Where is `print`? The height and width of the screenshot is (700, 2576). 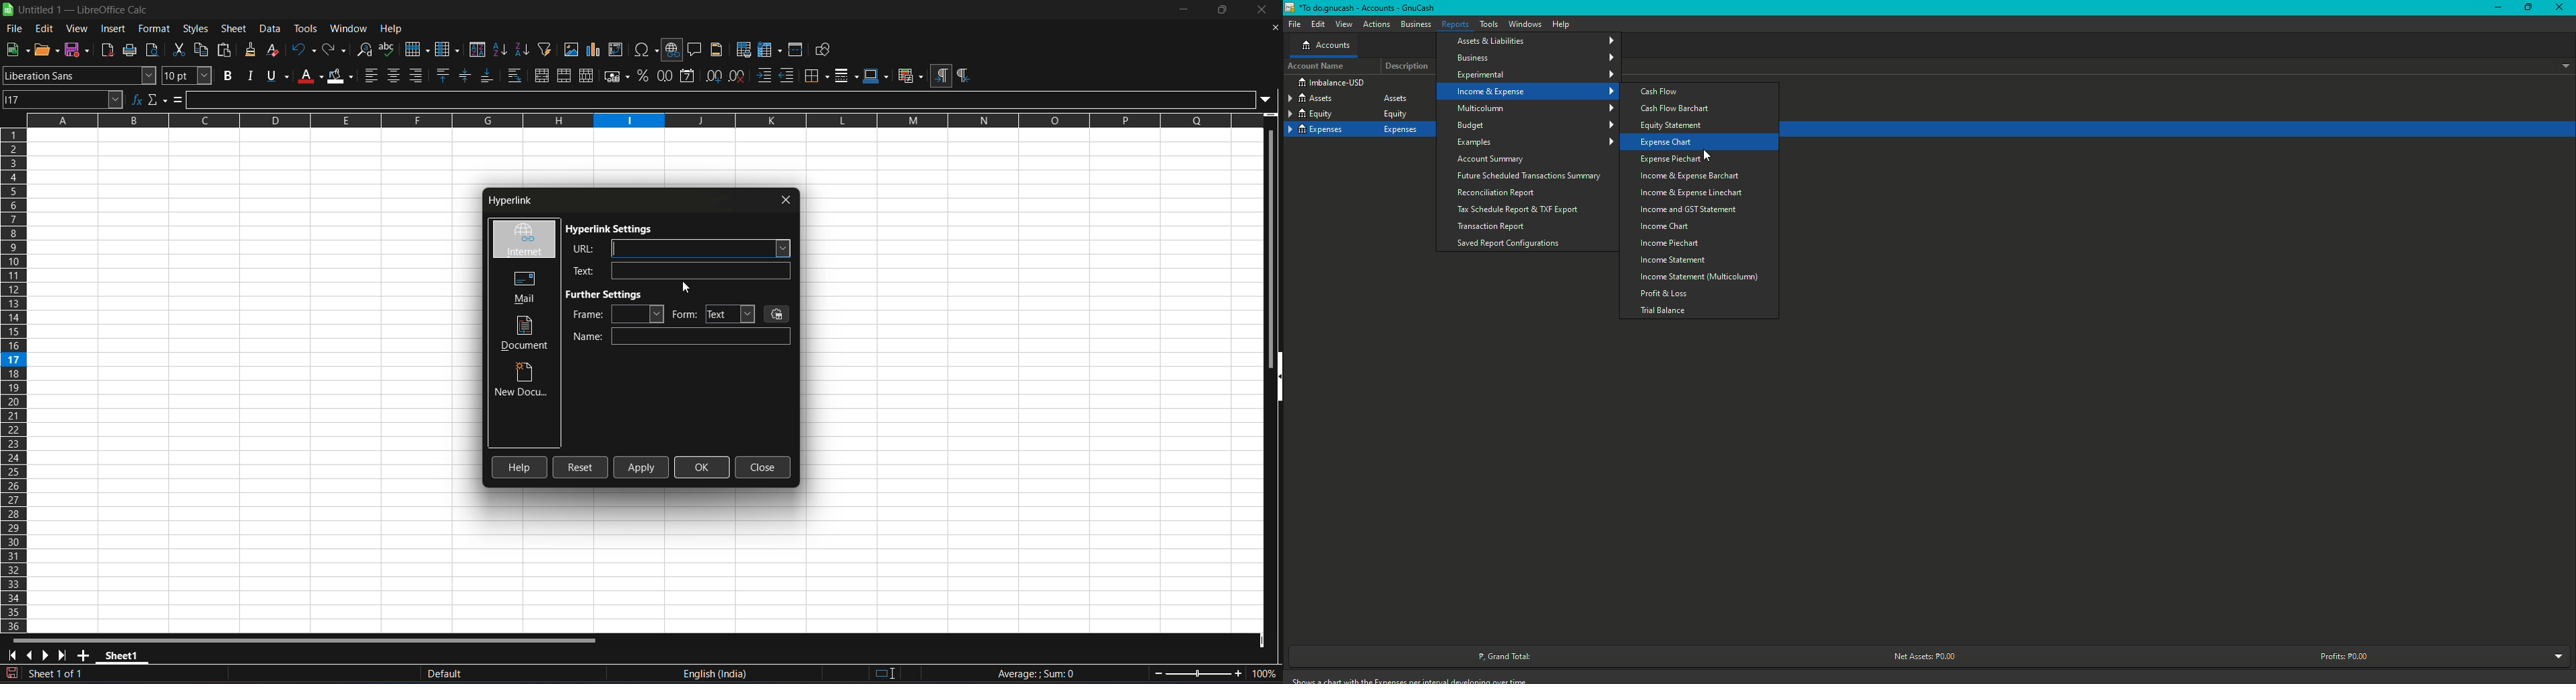 print is located at coordinates (133, 49).